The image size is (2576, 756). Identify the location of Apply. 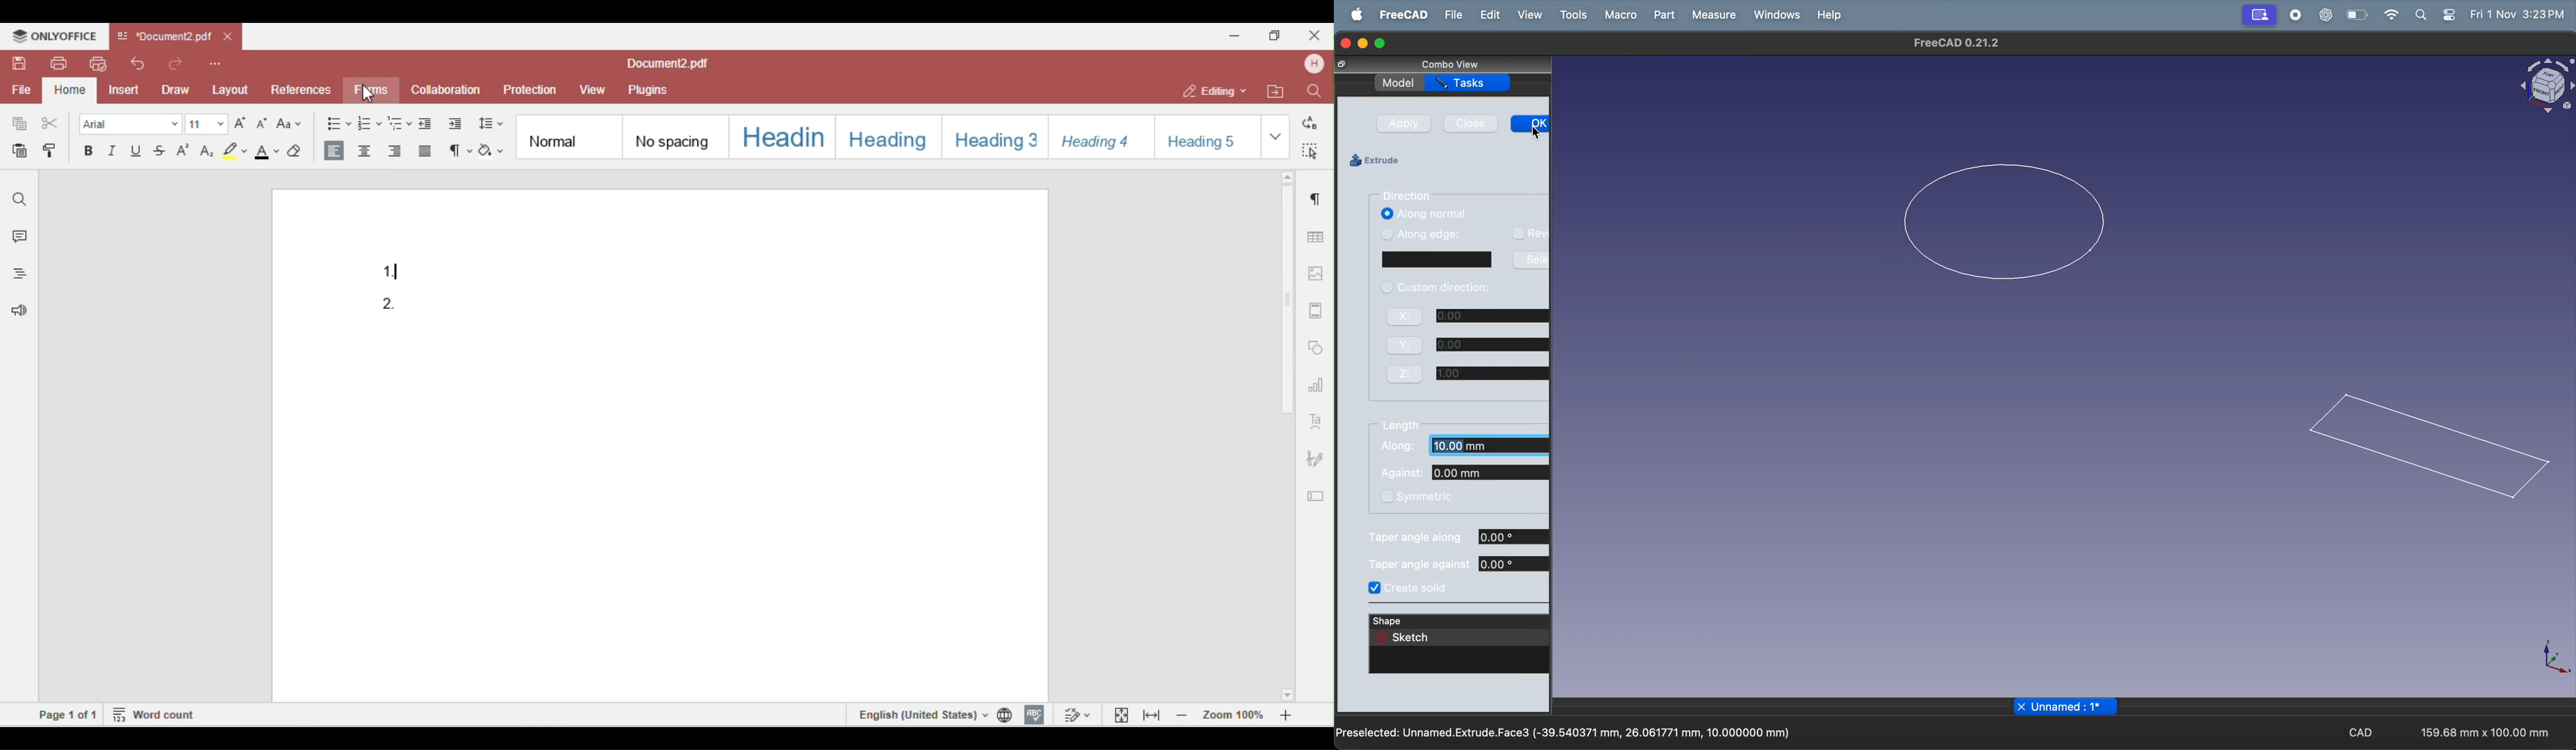
(1402, 124).